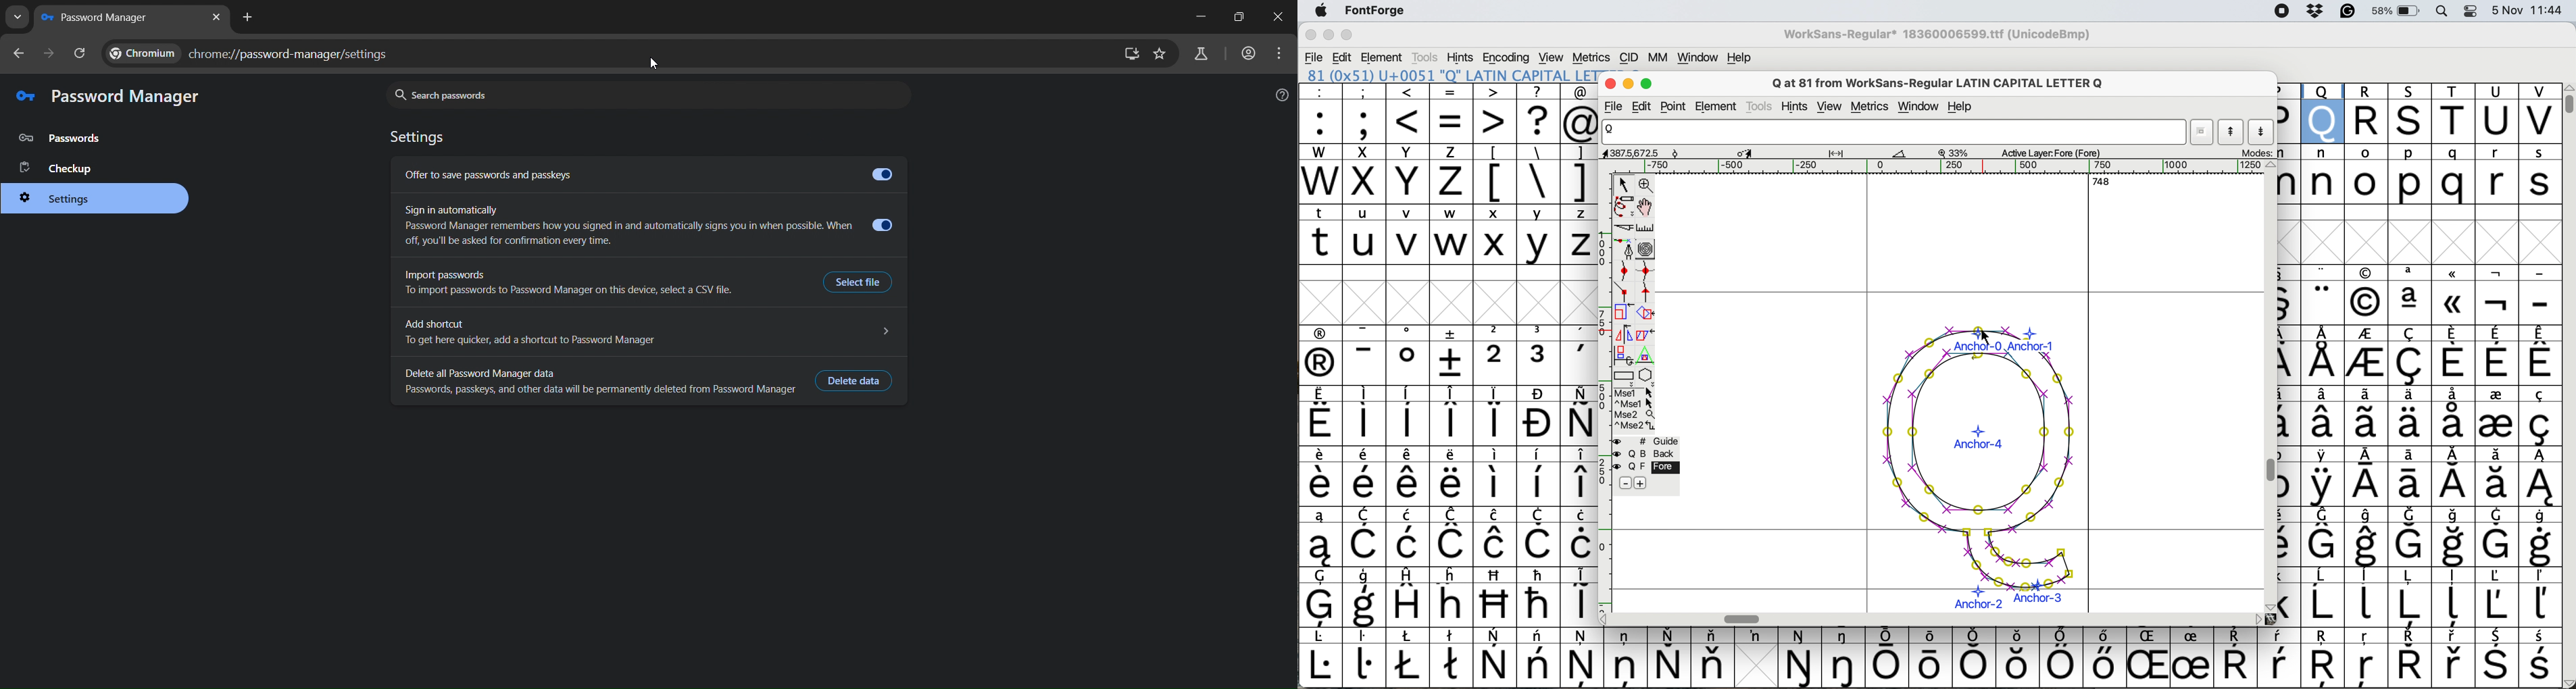 The image size is (2576, 700). Describe the element at coordinates (1630, 56) in the screenshot. I see `cid` at that location.